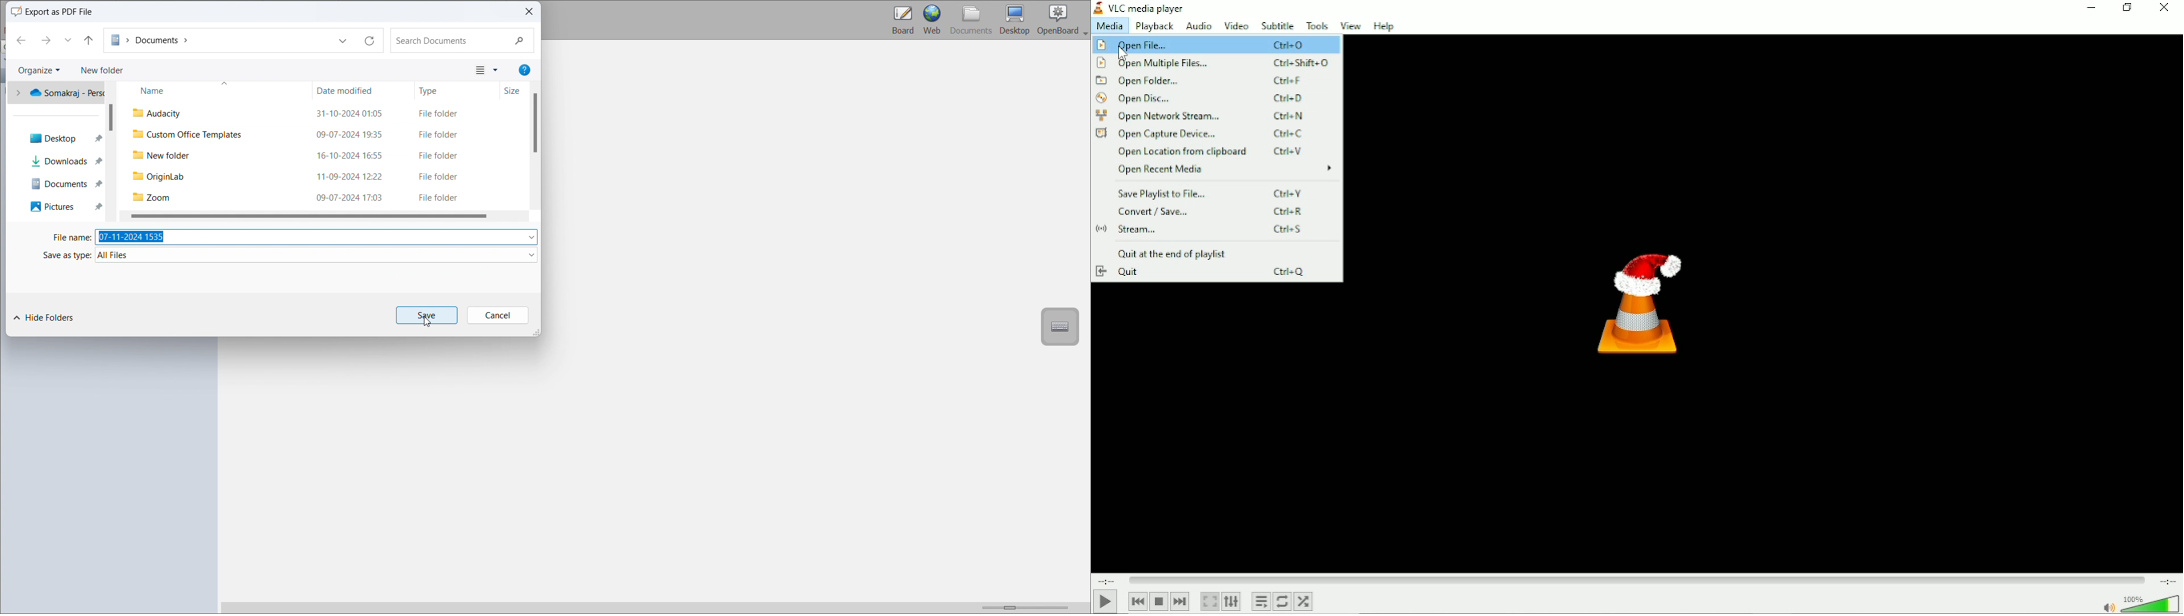  What do you see at coordinates (1304, 603) in the screenshot?
I see `Random` at bounding box center [1304, 603].